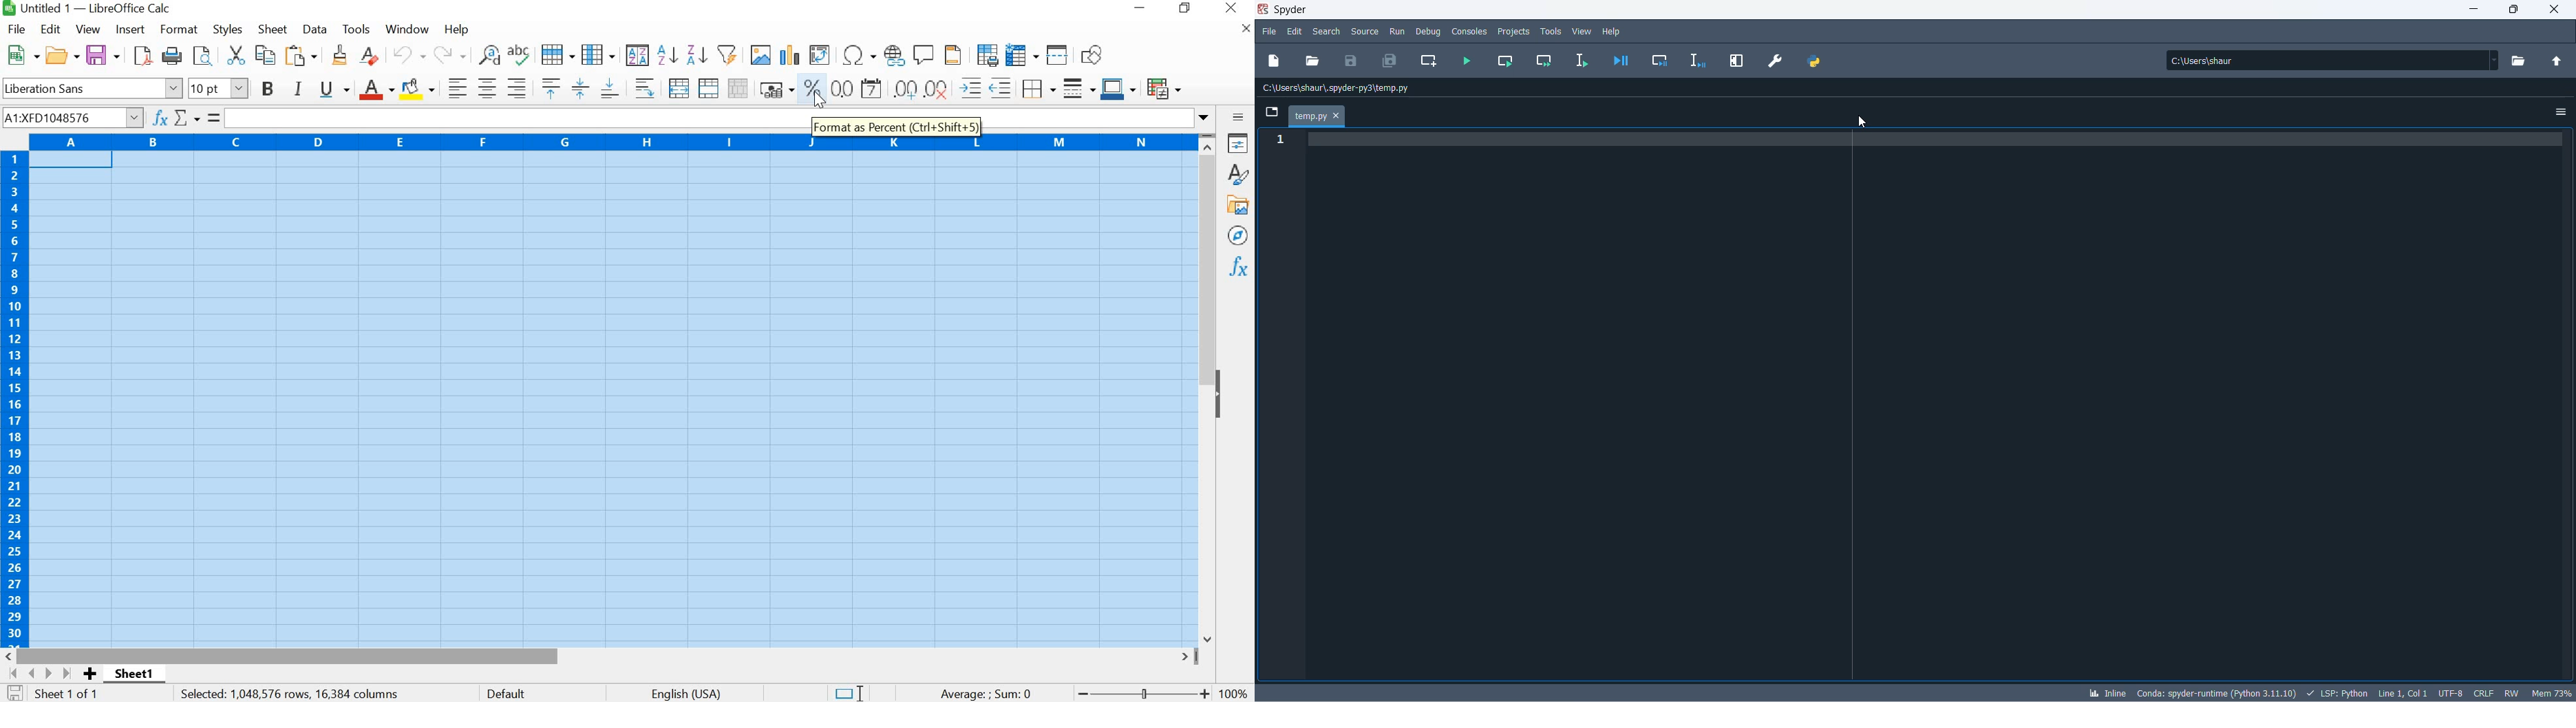  I want to click on line number, so click(1284, 141).